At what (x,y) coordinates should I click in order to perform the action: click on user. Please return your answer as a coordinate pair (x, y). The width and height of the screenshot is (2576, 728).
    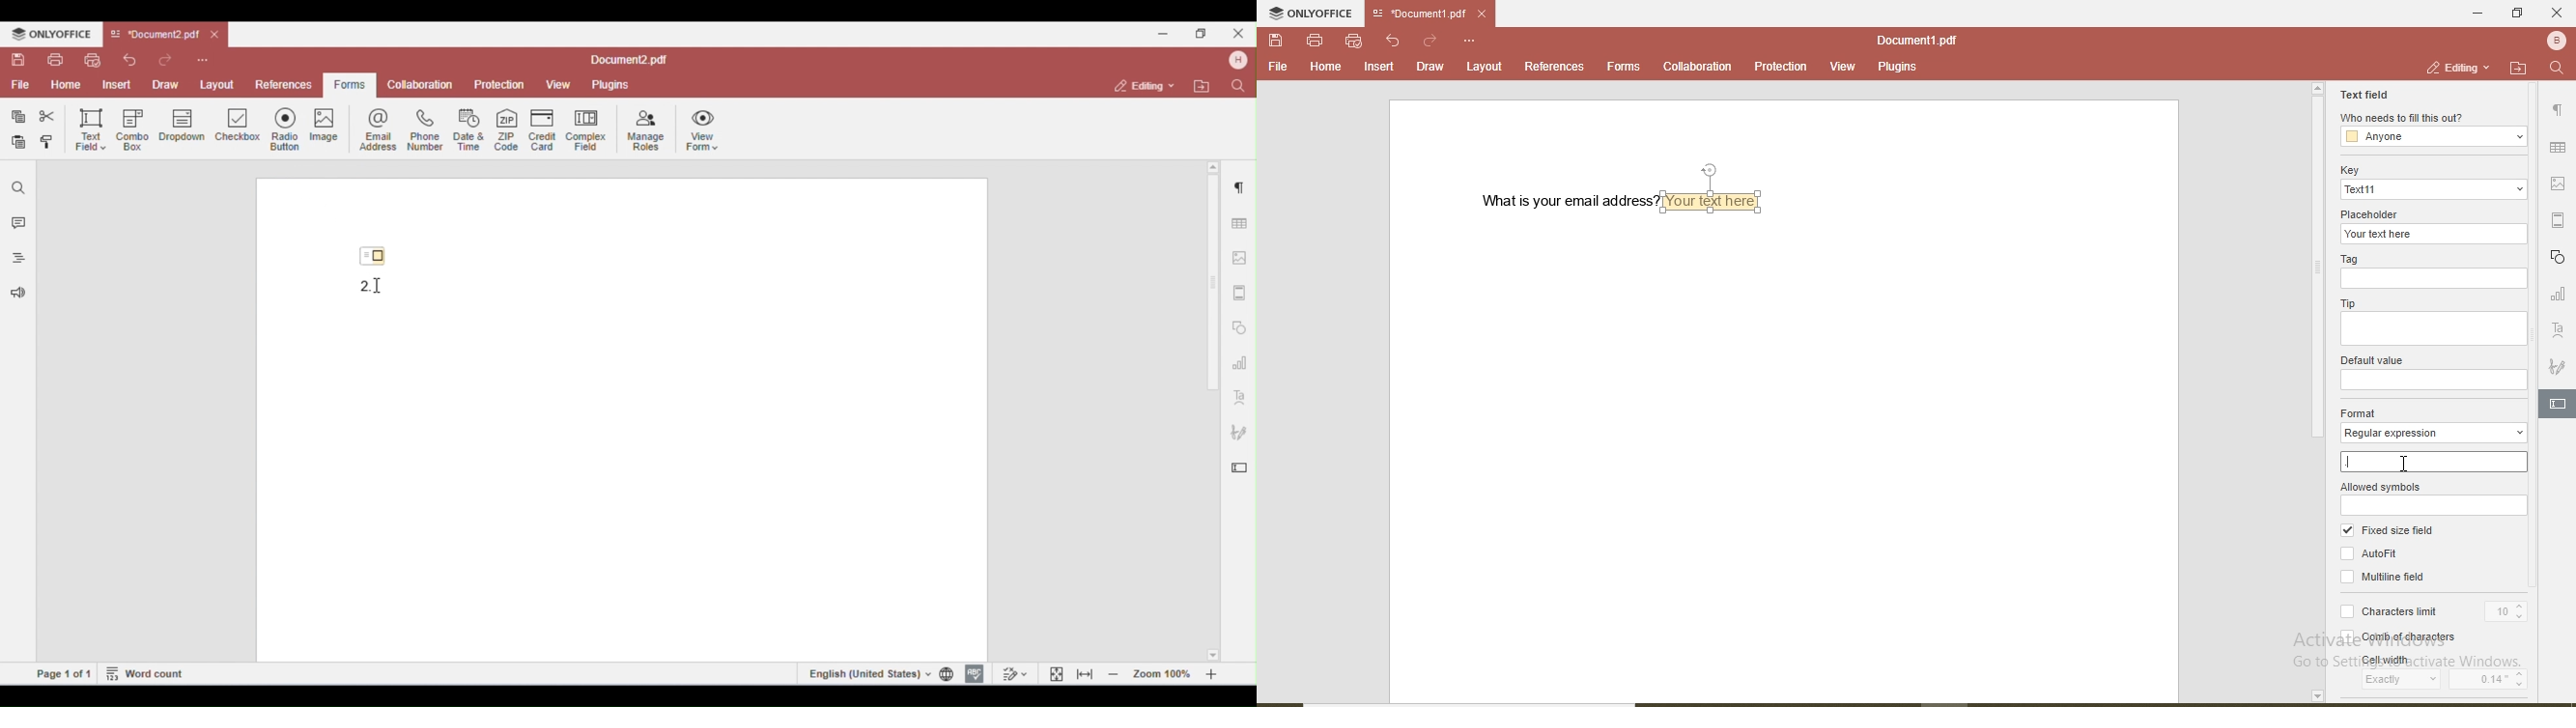
    Looking at the image, I should click on (2555, 40).